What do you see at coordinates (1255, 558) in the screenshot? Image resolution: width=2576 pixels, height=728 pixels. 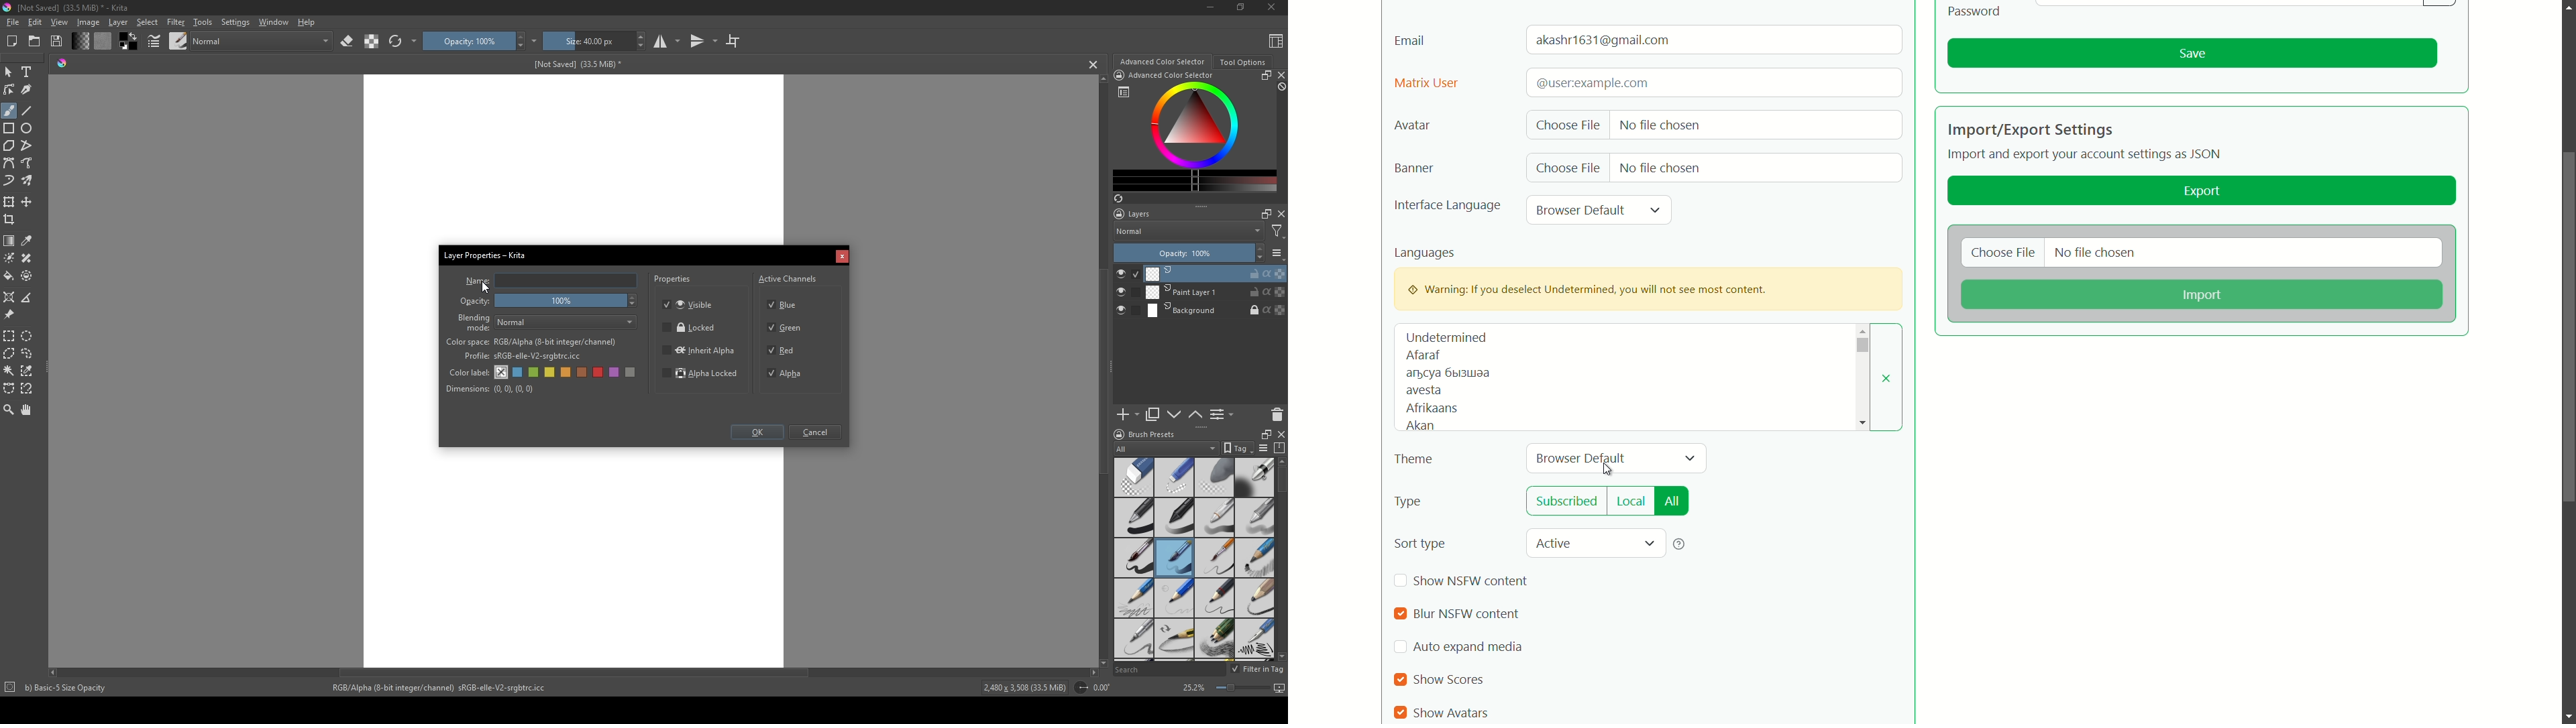 I see `pencil` at bounding box center [1255, 558].